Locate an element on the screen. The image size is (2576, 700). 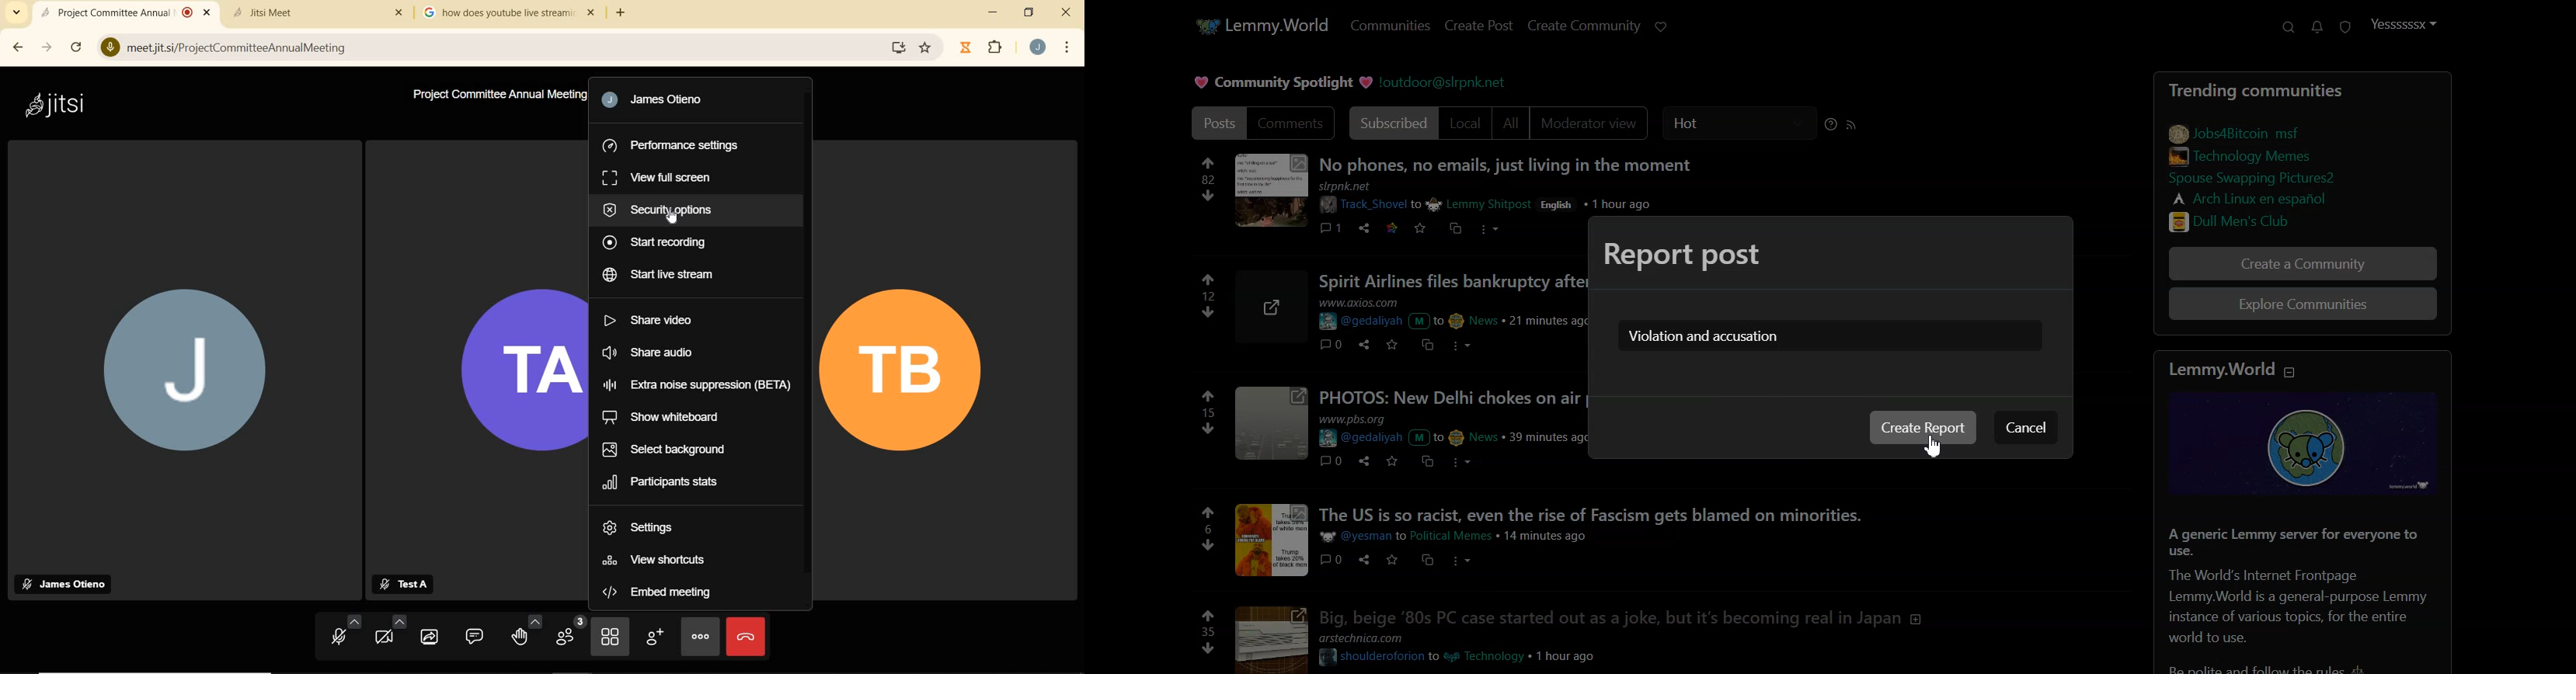
Create Community is located at coordinates (1585, 26).